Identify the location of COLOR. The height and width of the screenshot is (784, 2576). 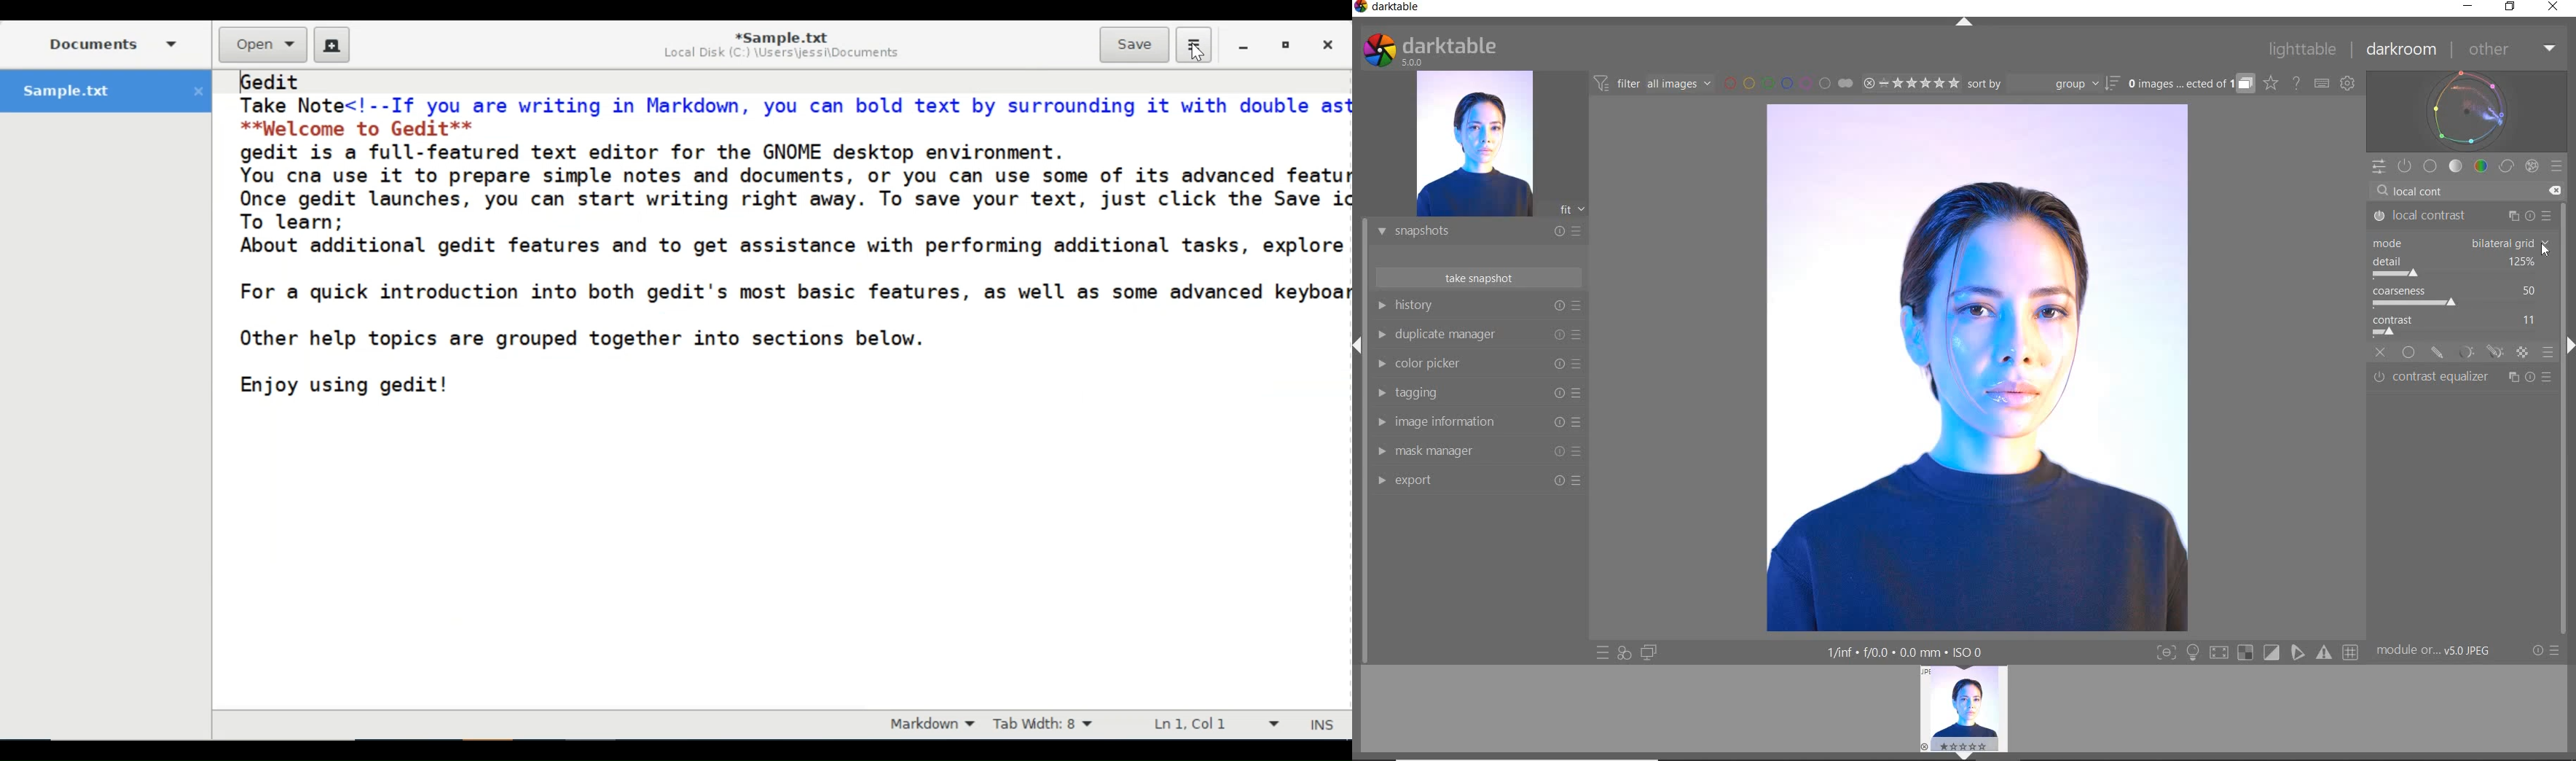
(2481, 165).